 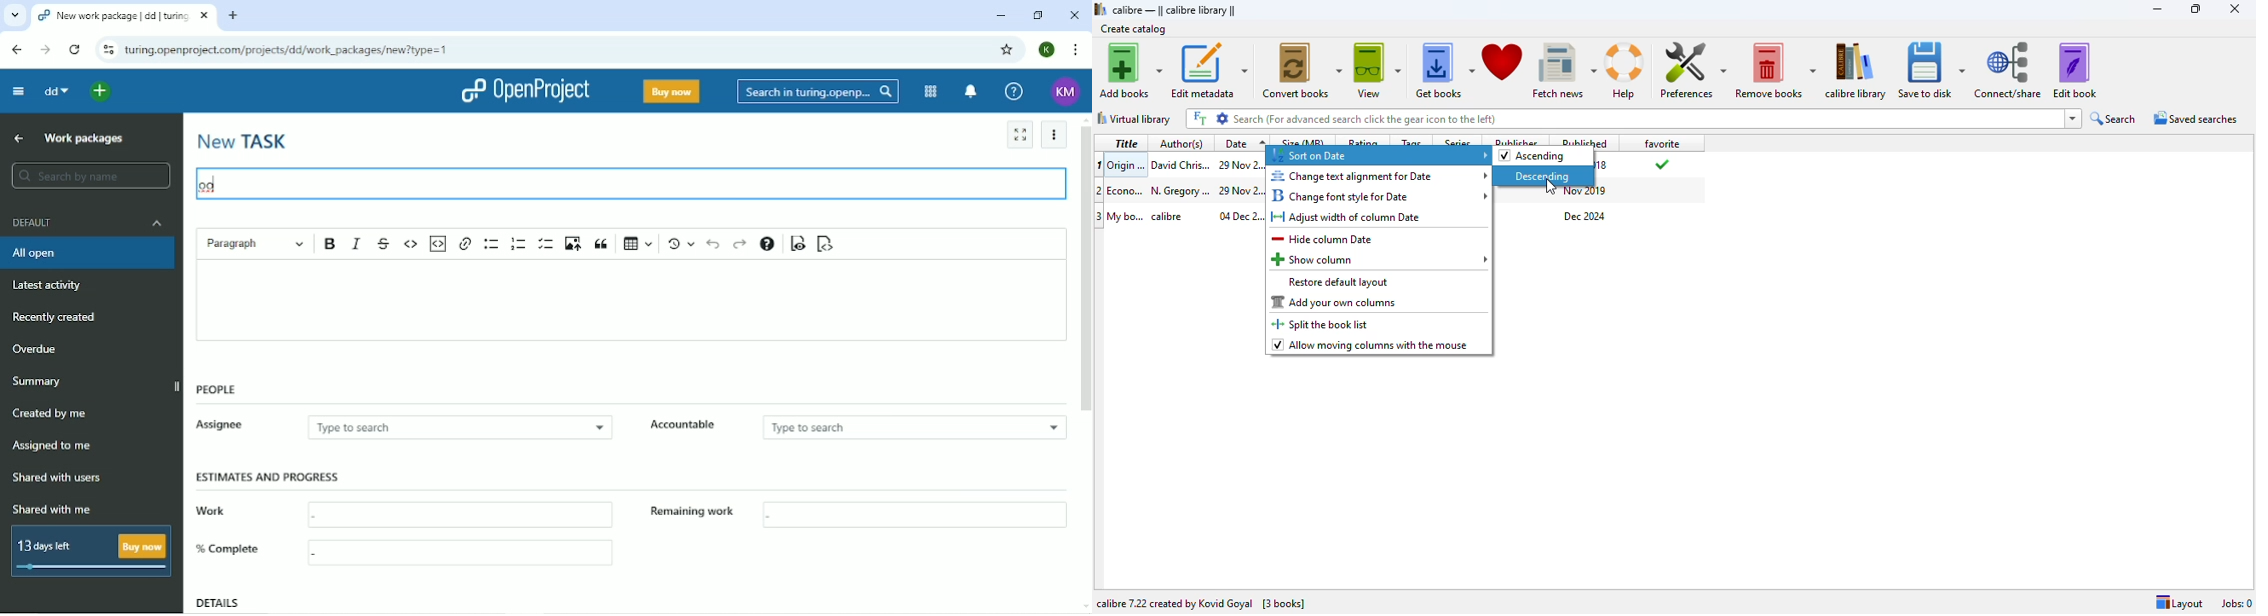 What do you see at coordinates (289, 50) in the screenshot?
I see `turing.openproject.com/projects/dd/work_packages/new?type=1` at bounding box center [289, 50].